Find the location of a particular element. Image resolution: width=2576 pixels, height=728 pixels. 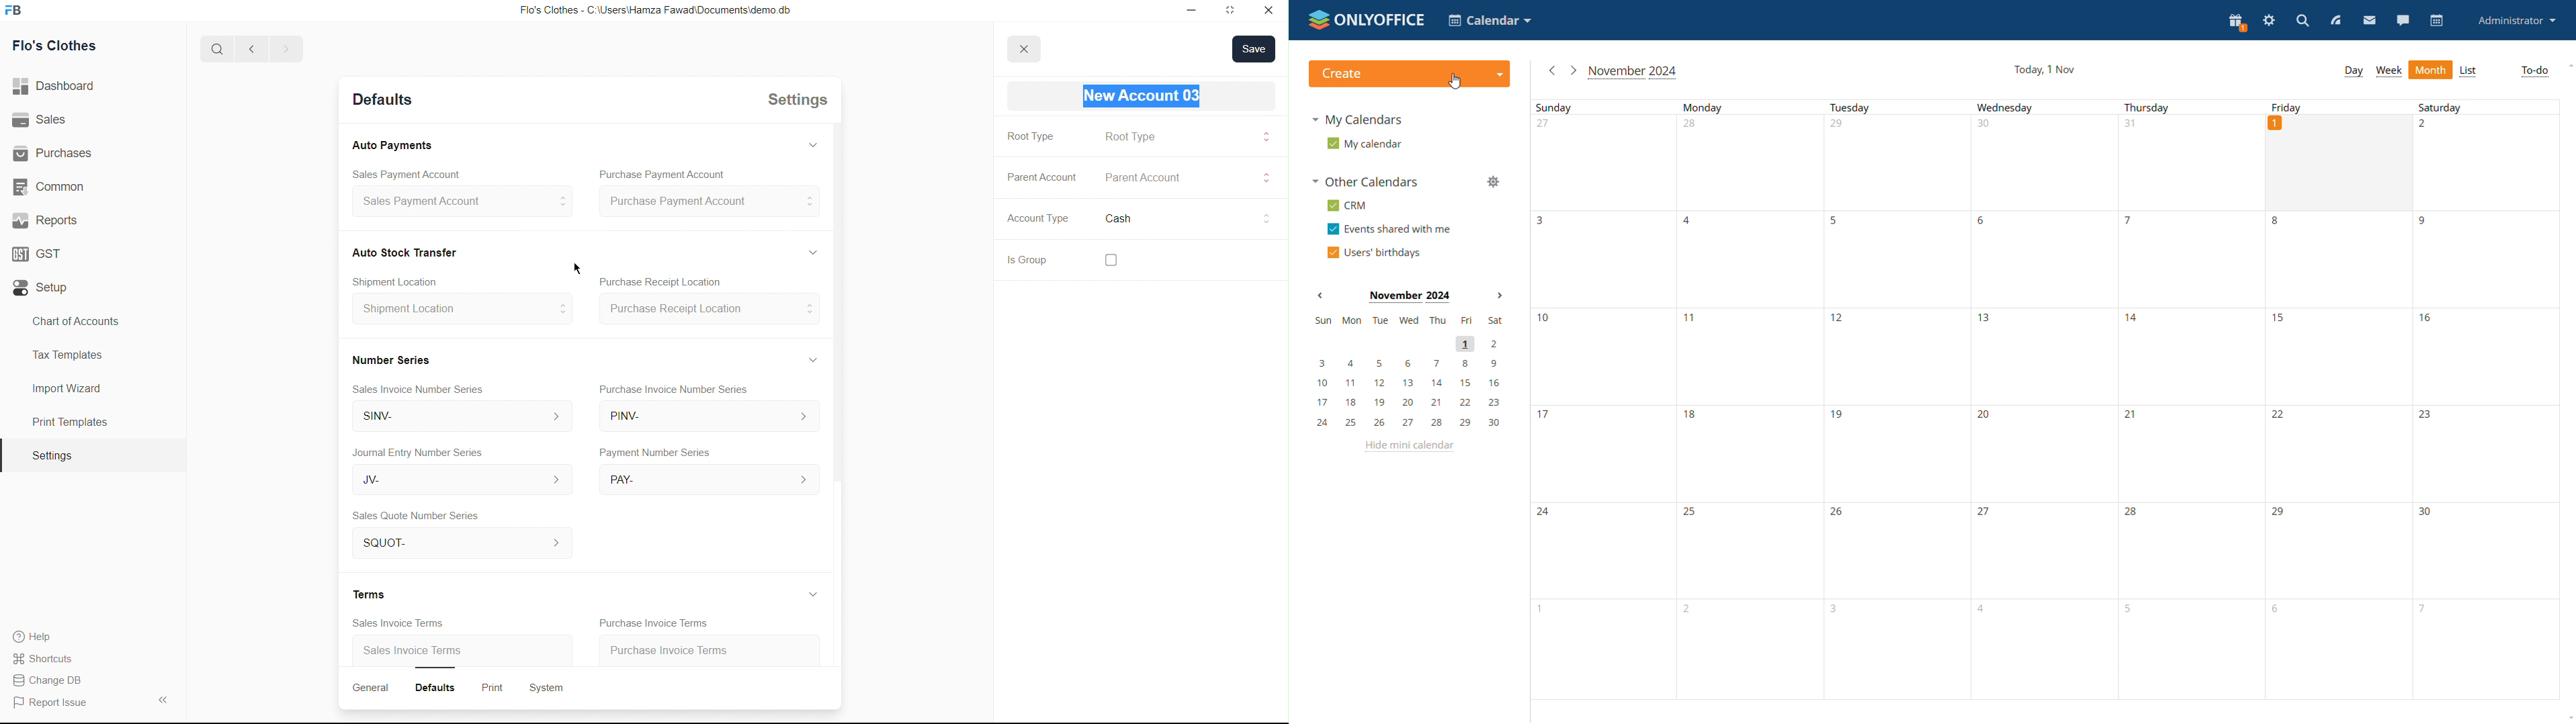

PINV- is located at coordinates (707, 419).